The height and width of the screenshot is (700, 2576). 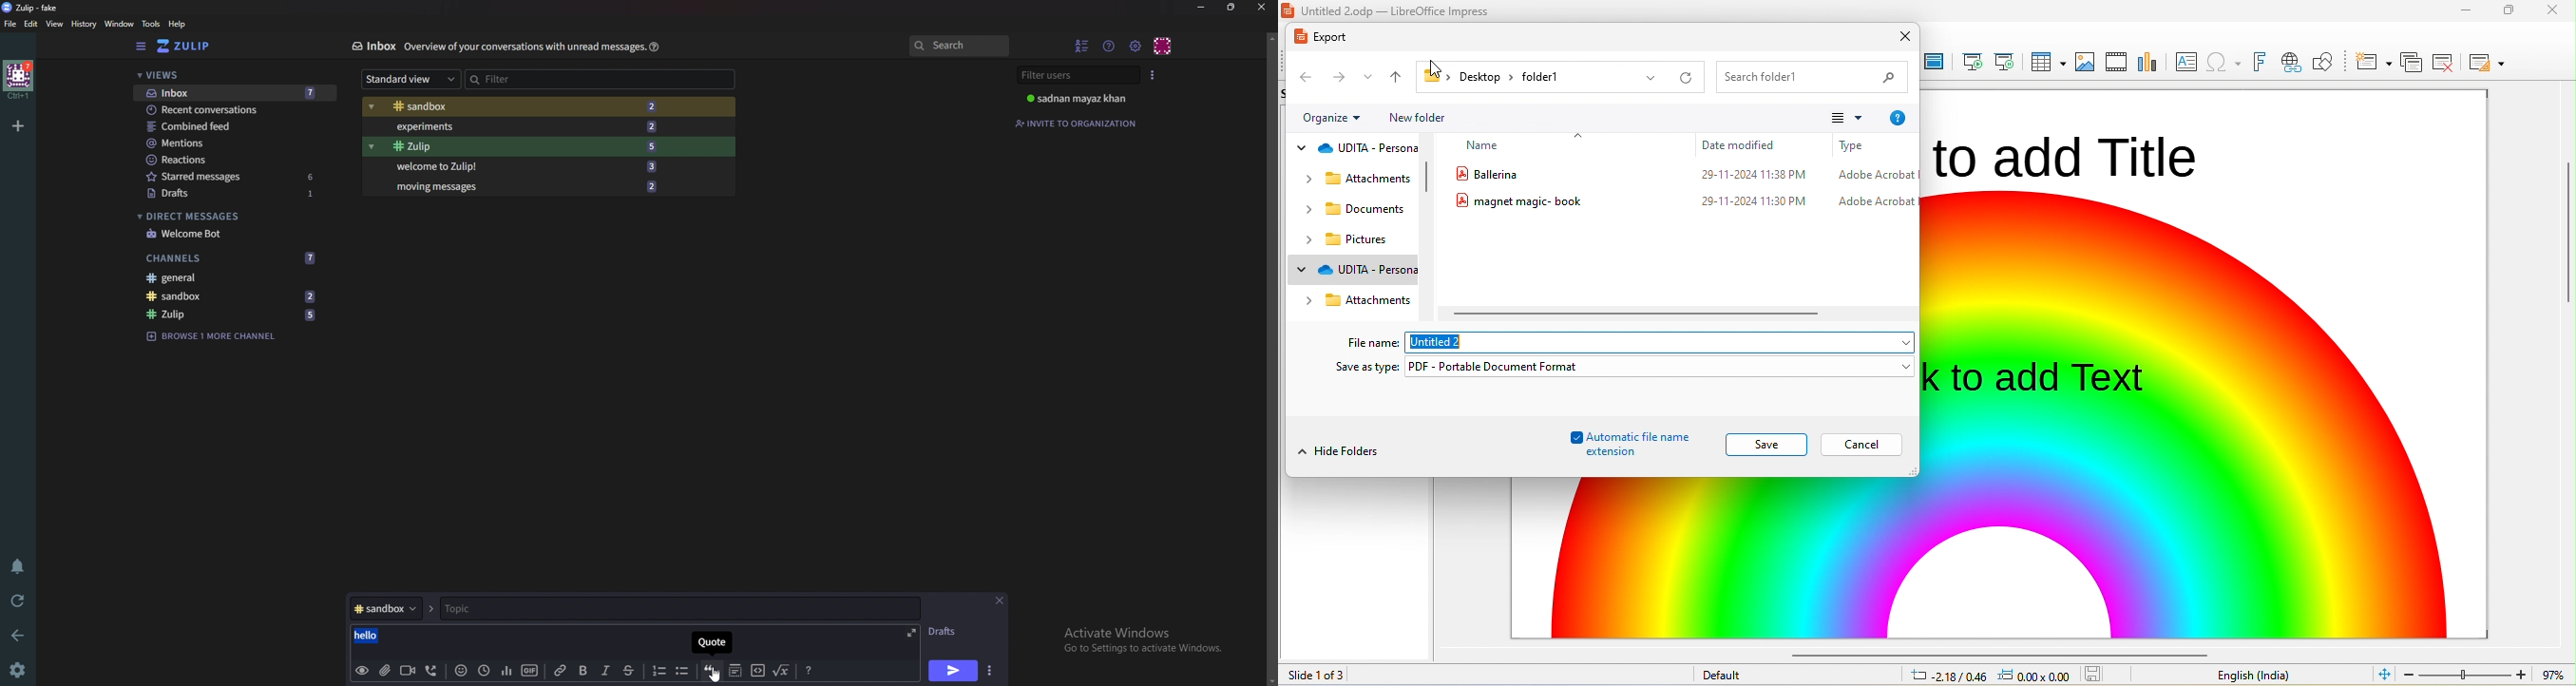 I want to click on Add file, so click(x=385, y=669).